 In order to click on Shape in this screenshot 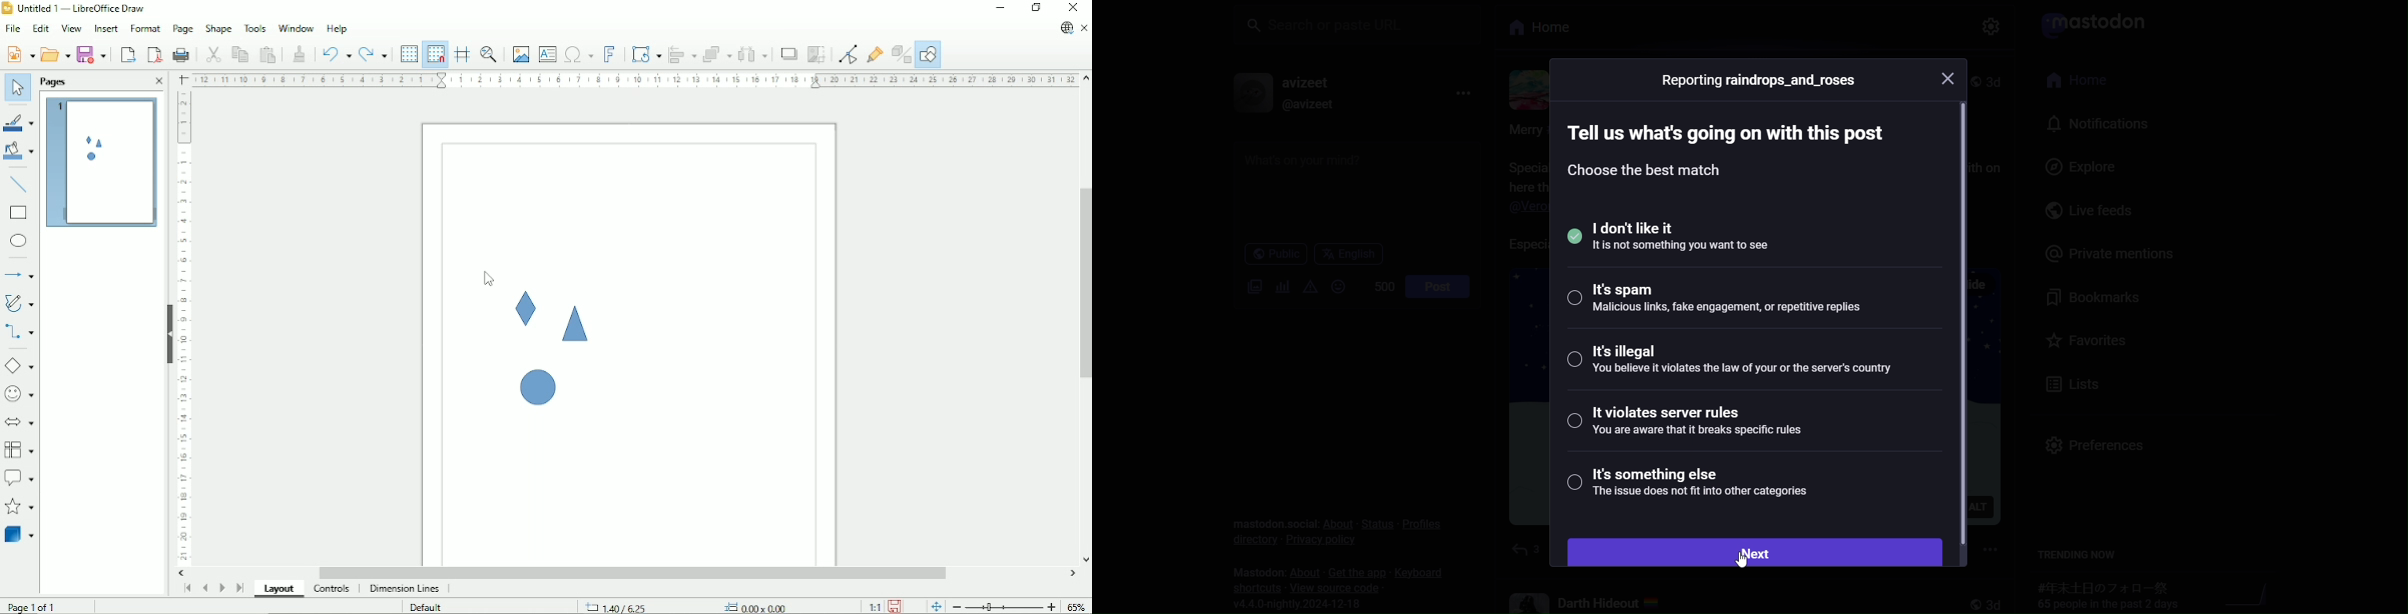, I will do `click(218, 29)`.